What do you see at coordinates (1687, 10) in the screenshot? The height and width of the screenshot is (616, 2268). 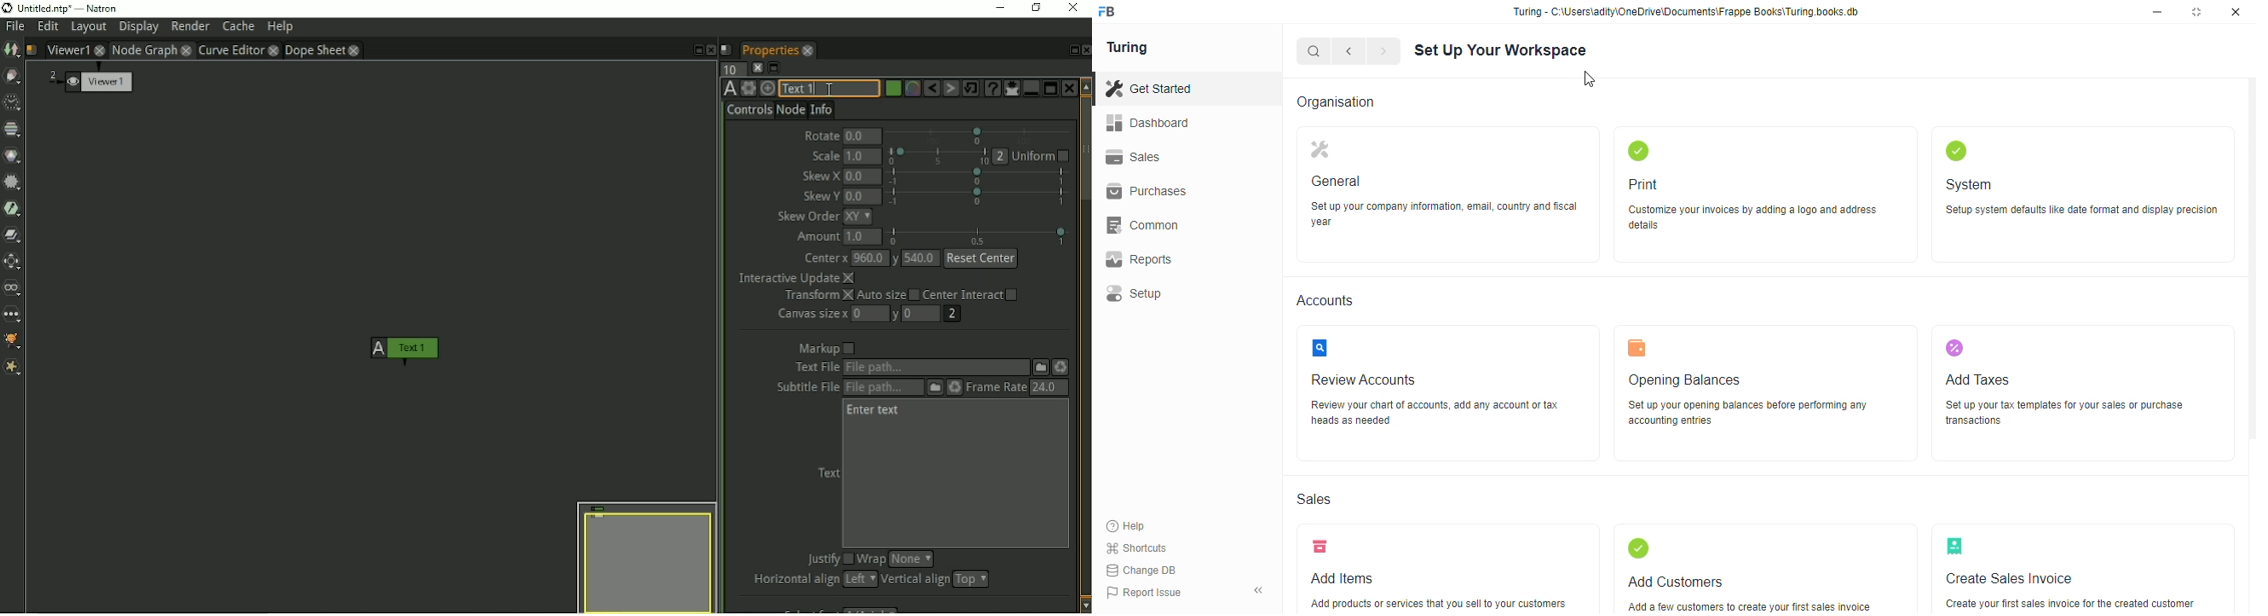 I see `Turing - C-\Users\adity\OneDrive\Documents\Frappe Books\Turing.books.db` at bounding box center [1687, 10].